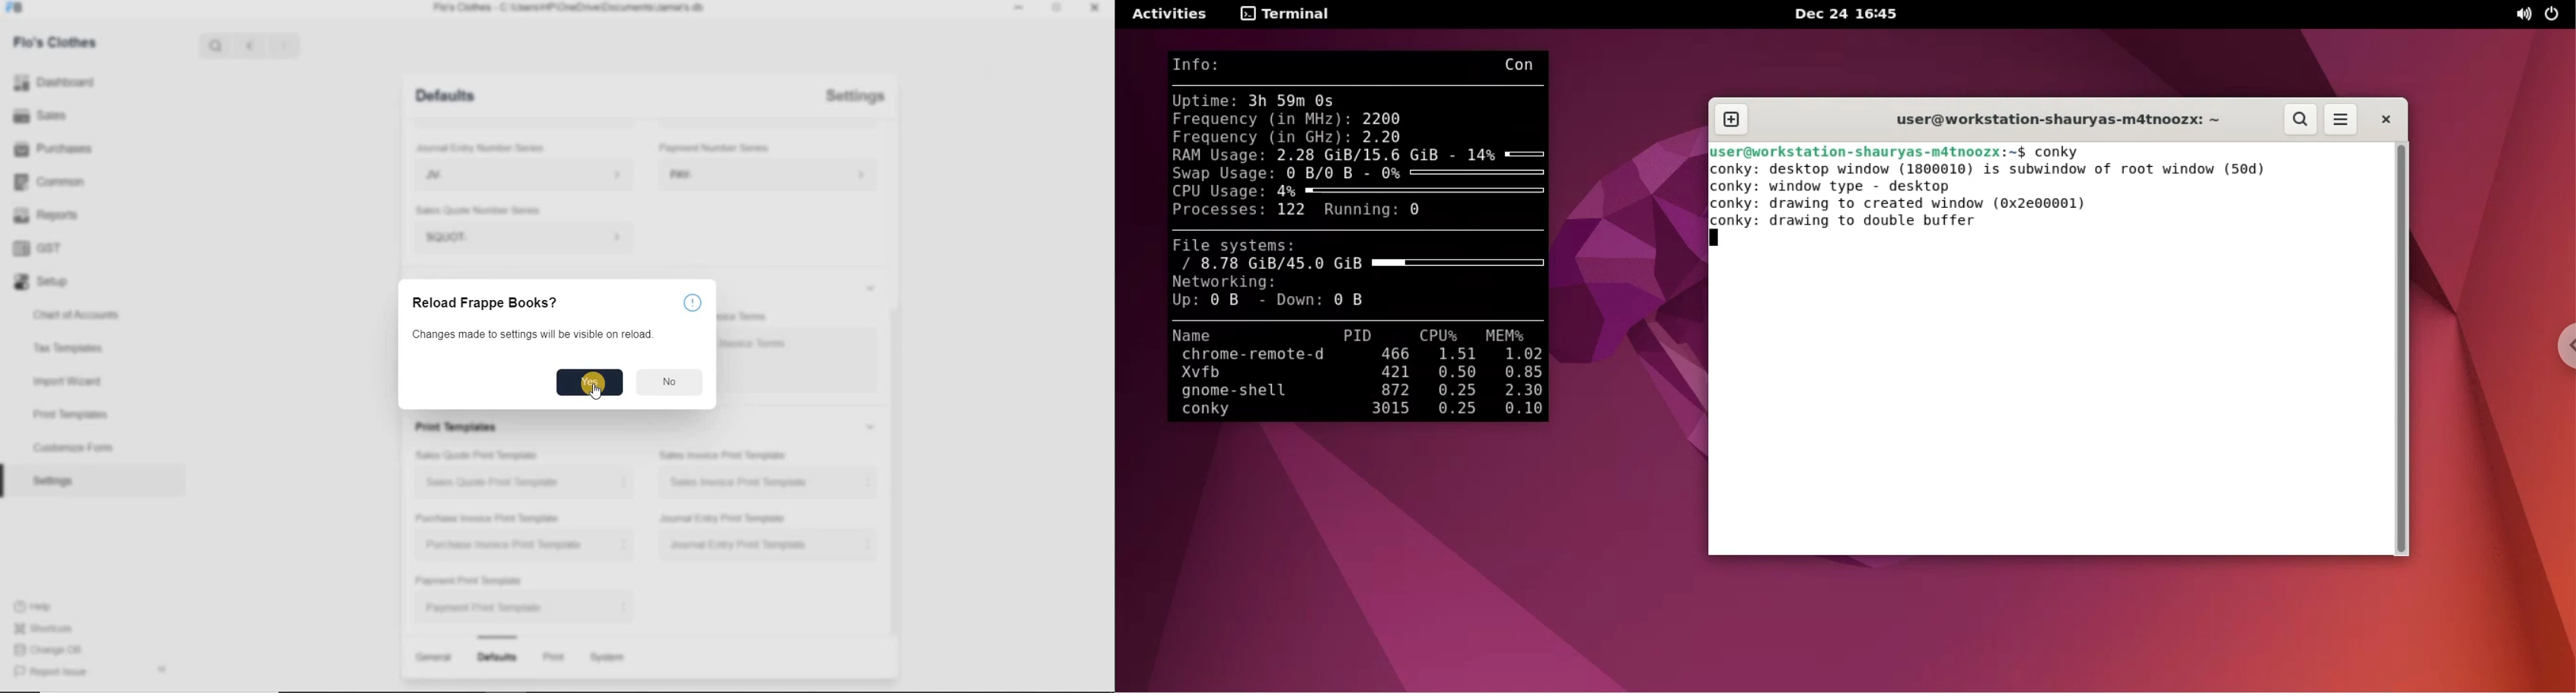 Image resolution: width=2576 pixels, height=700 pixels. What do you see at coordinates (498, 635) in the screenshot?
I see `Bar` at bounding box center [498, 635].